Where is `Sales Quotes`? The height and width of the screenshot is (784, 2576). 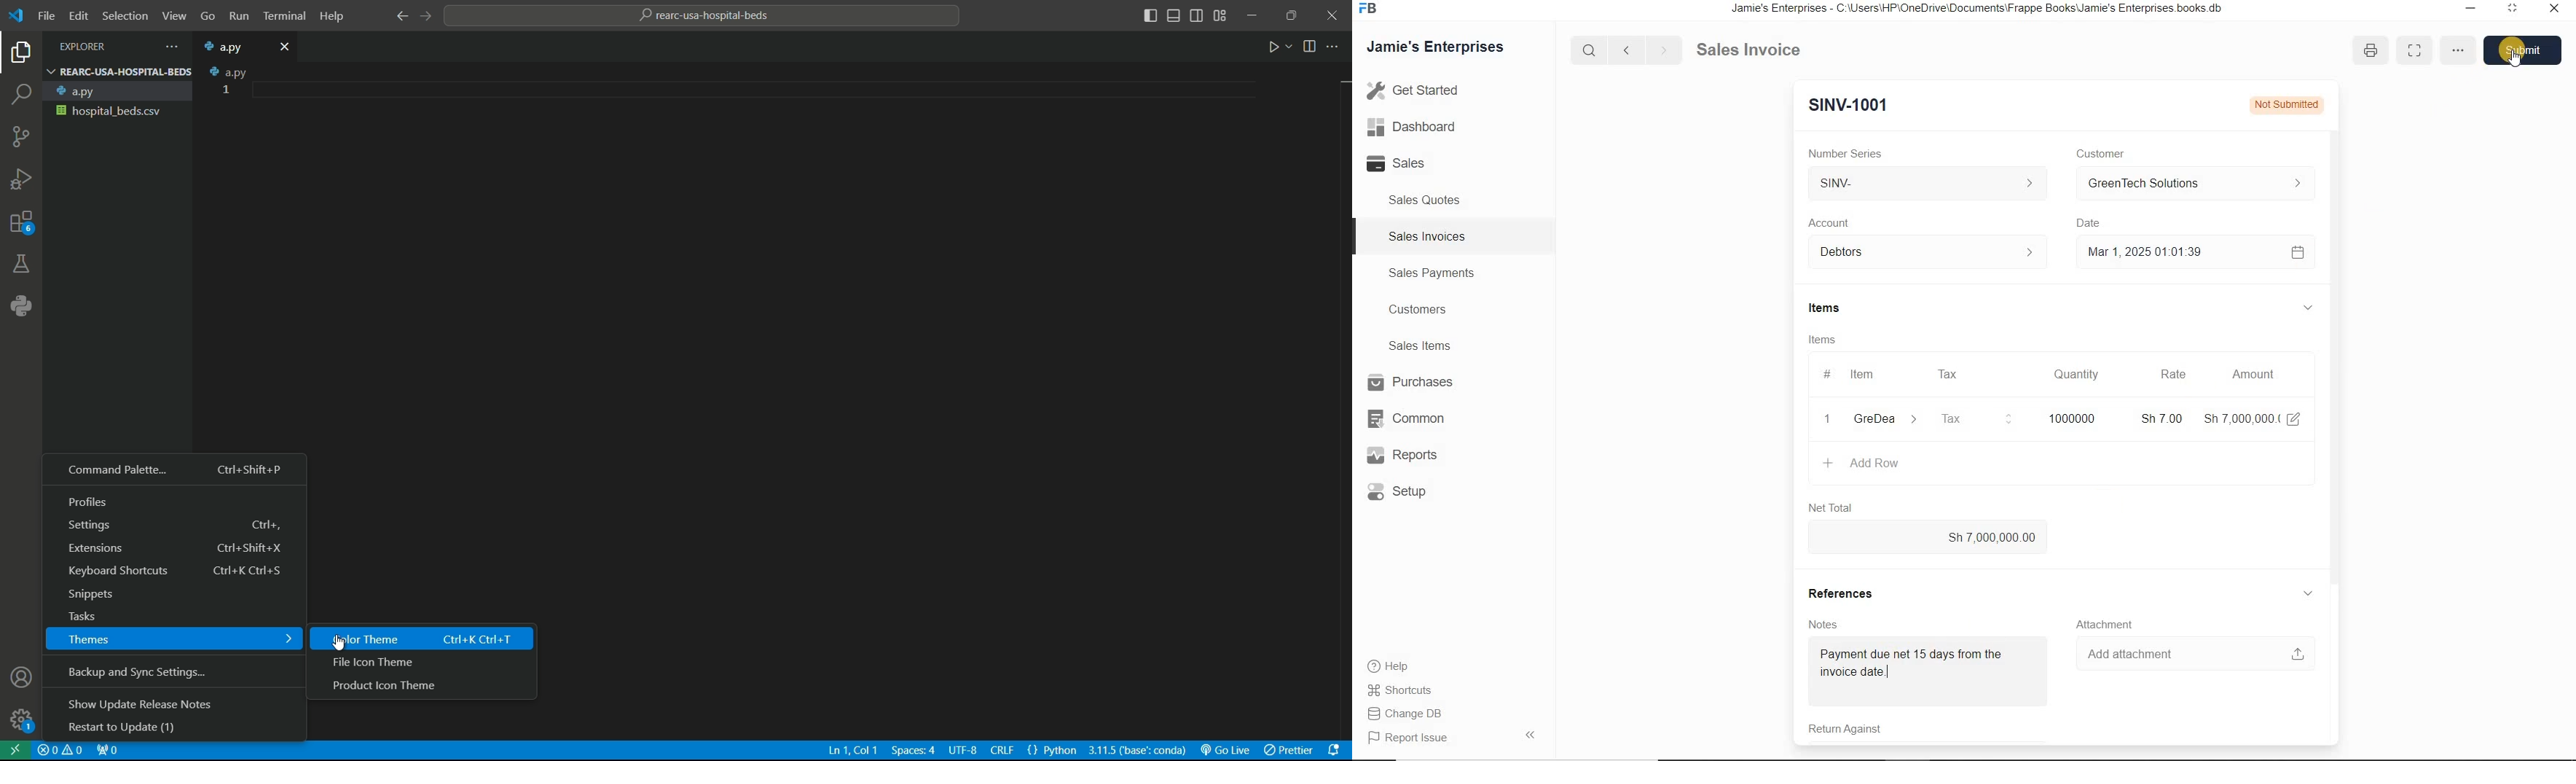
Sales Quotes is located at coordinates (1426, 203).